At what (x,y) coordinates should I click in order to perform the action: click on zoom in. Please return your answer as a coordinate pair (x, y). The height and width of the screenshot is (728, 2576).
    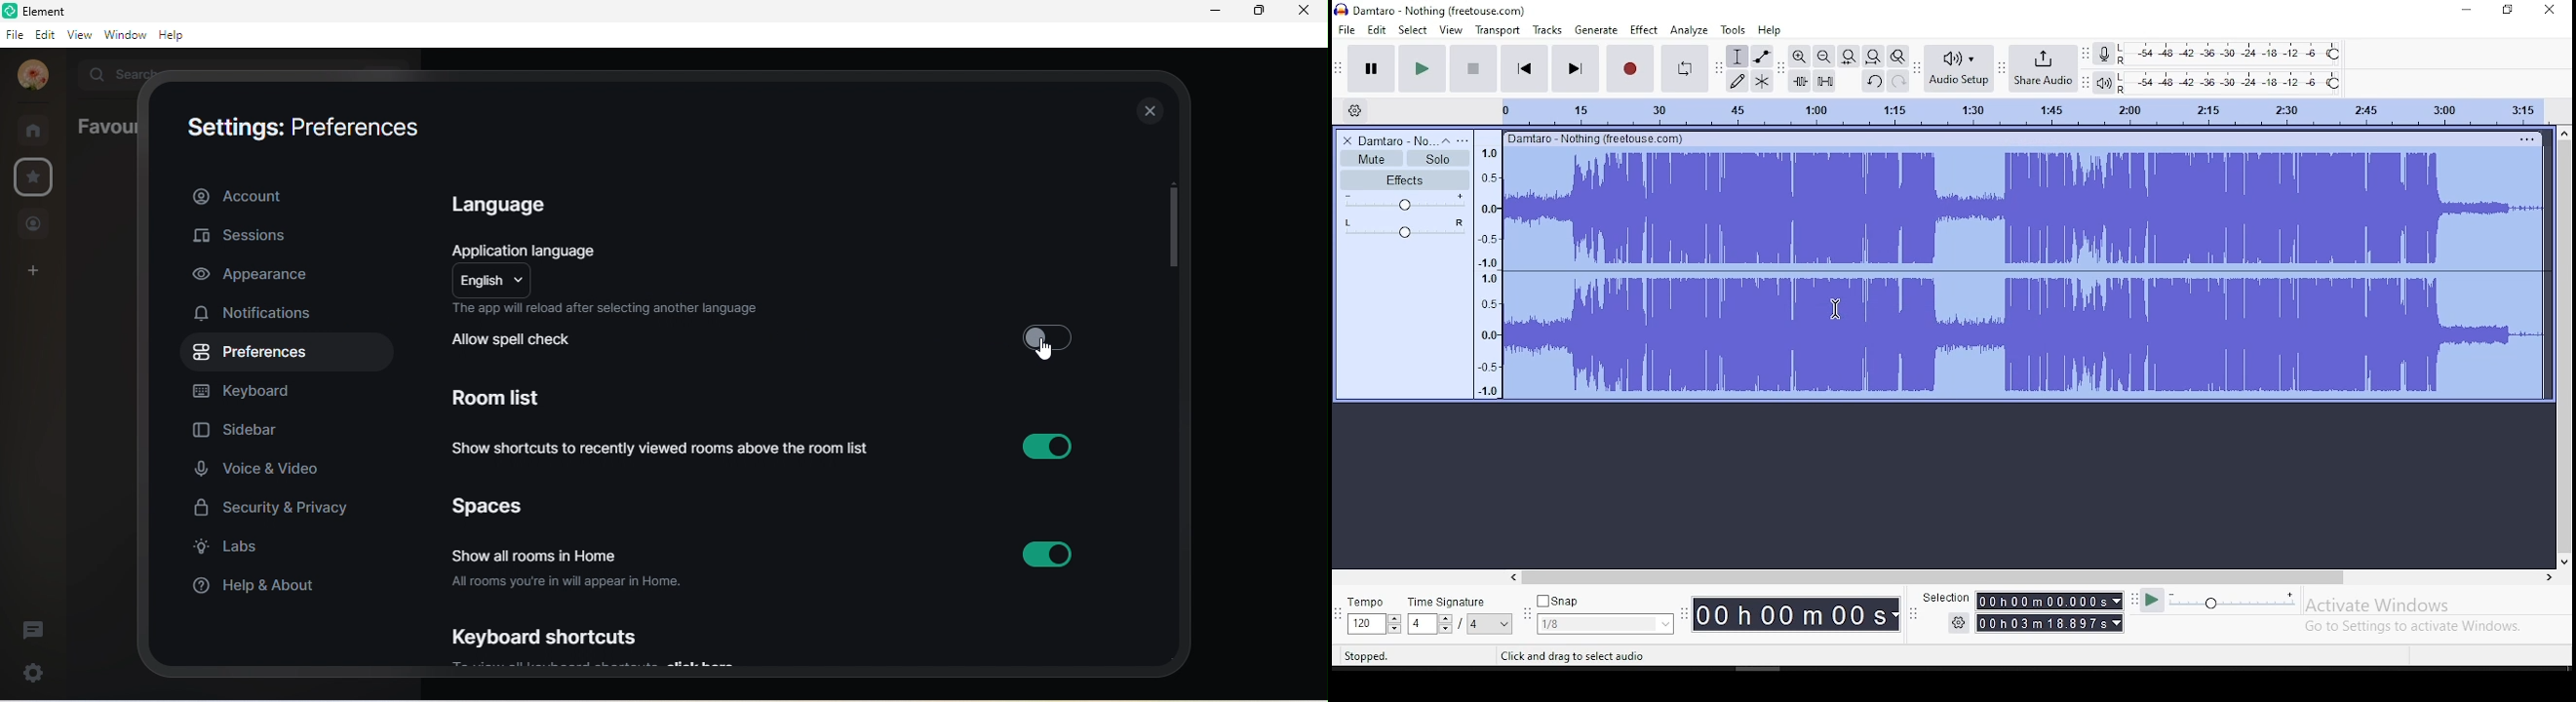
    Looking at the image, I should click on (1799, 55).